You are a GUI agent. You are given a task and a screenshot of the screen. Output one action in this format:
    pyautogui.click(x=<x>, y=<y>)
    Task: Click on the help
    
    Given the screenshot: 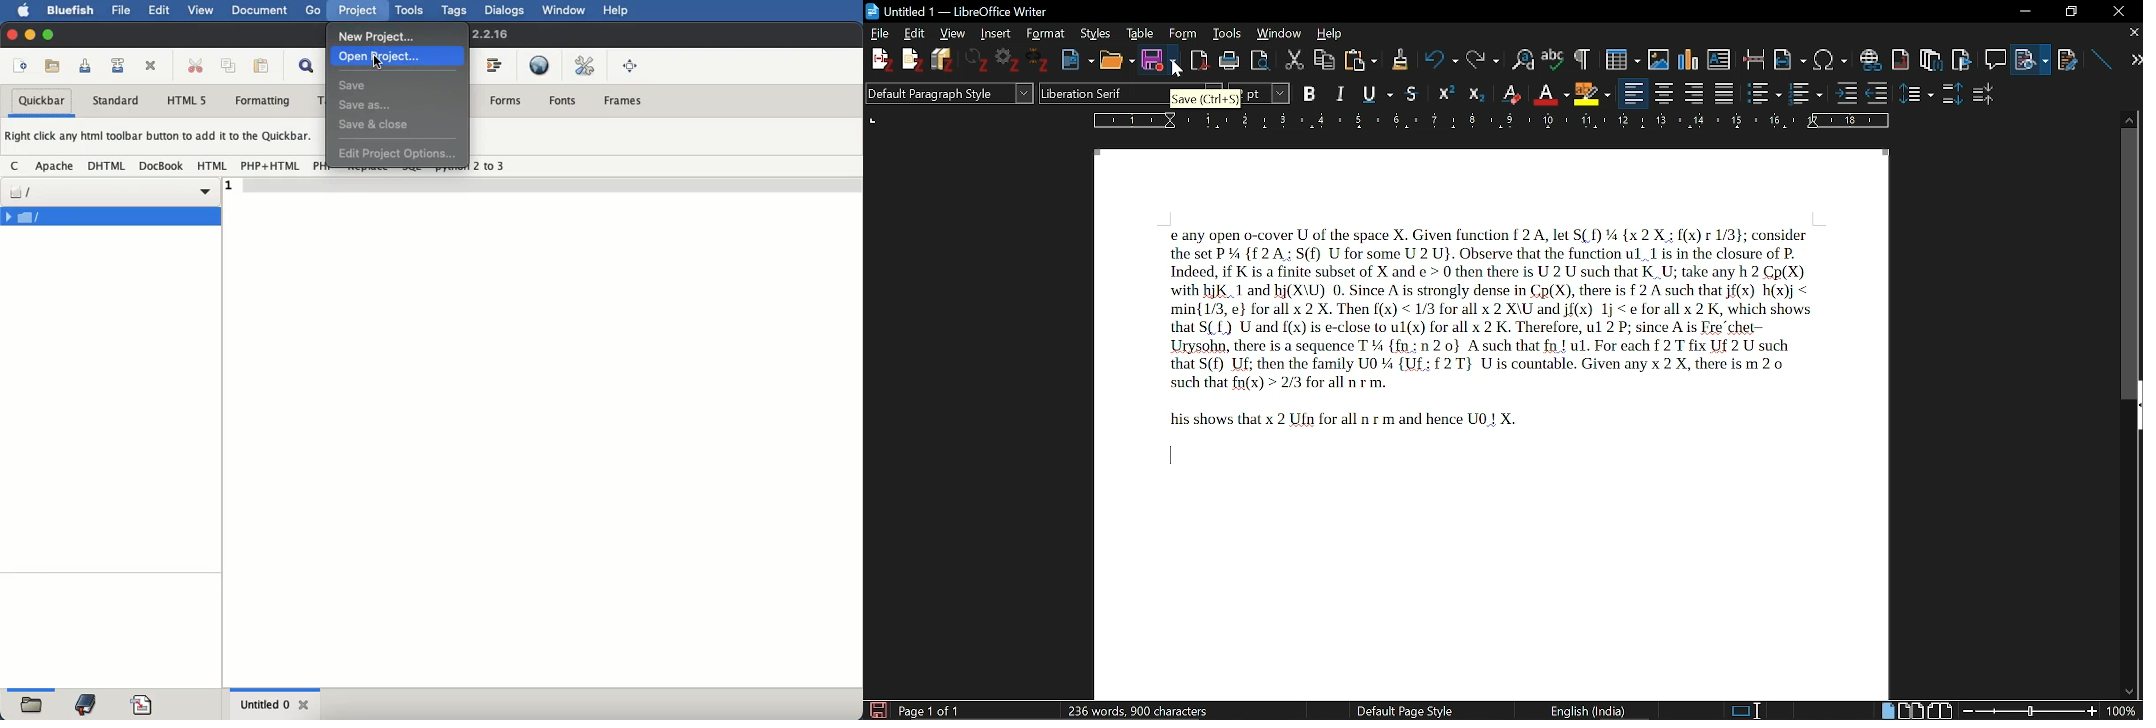 What is the action you would take?
    pyautogui.click(x=617, y=11)
    